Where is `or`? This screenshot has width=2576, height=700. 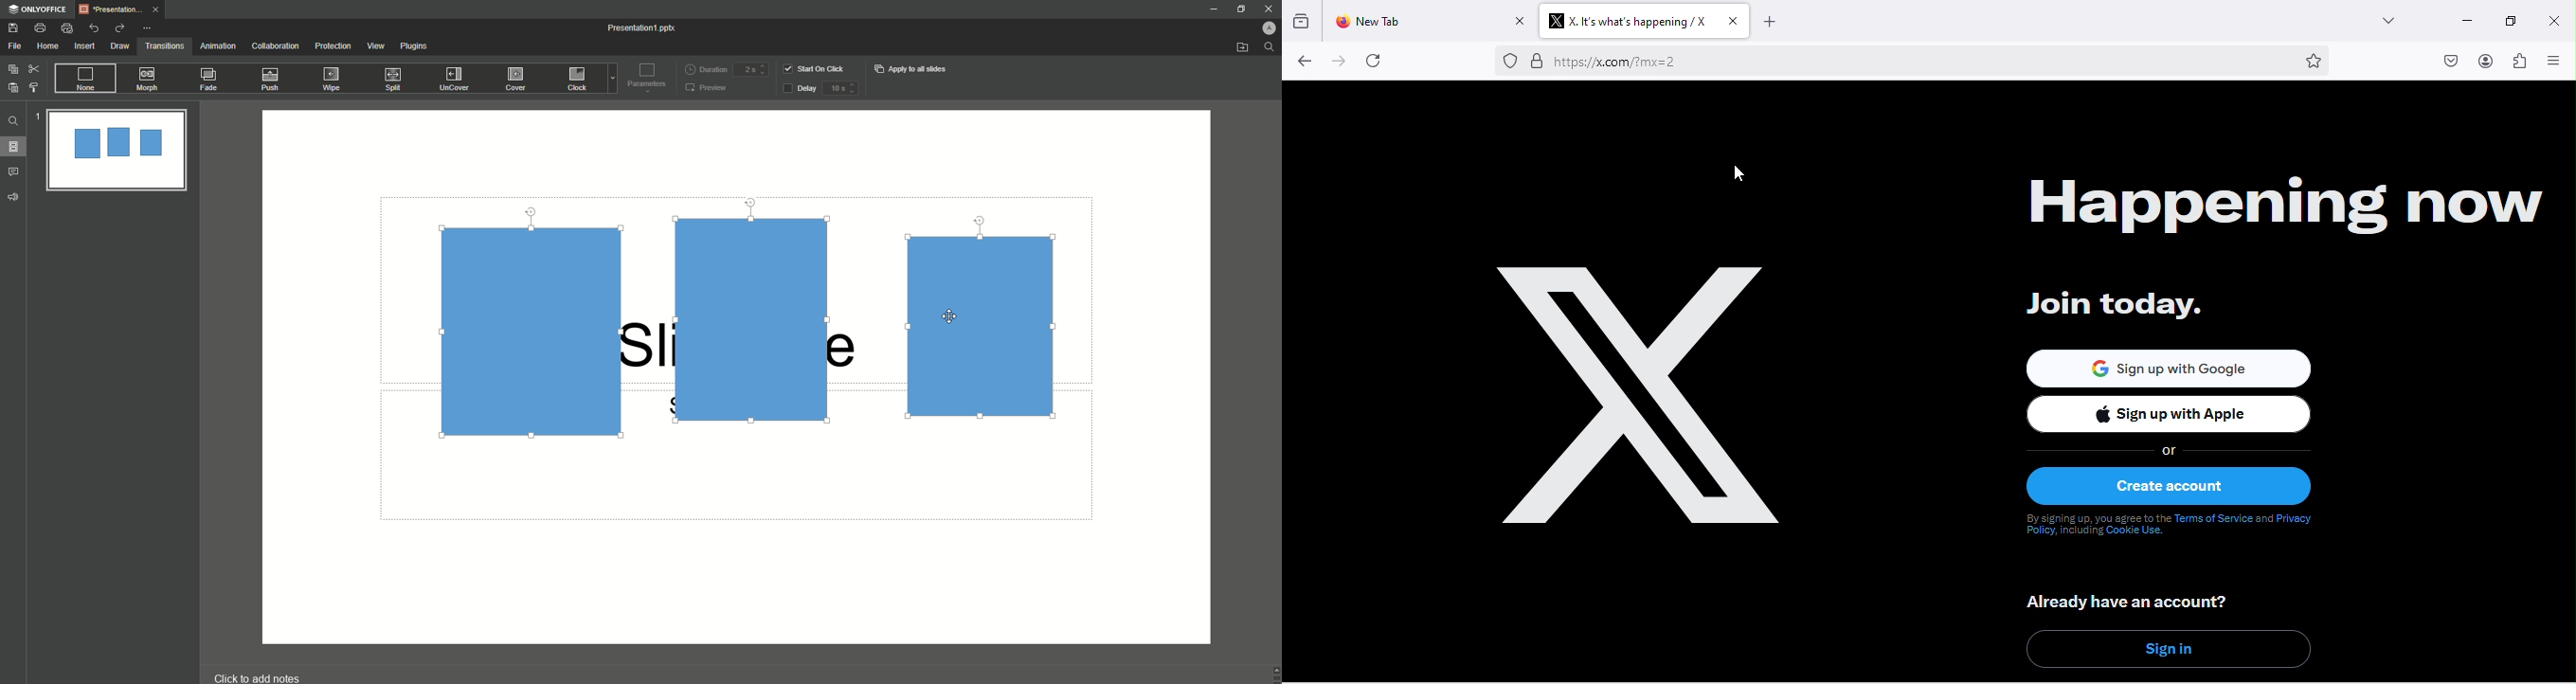
or is located at coordinates (2172, 450).